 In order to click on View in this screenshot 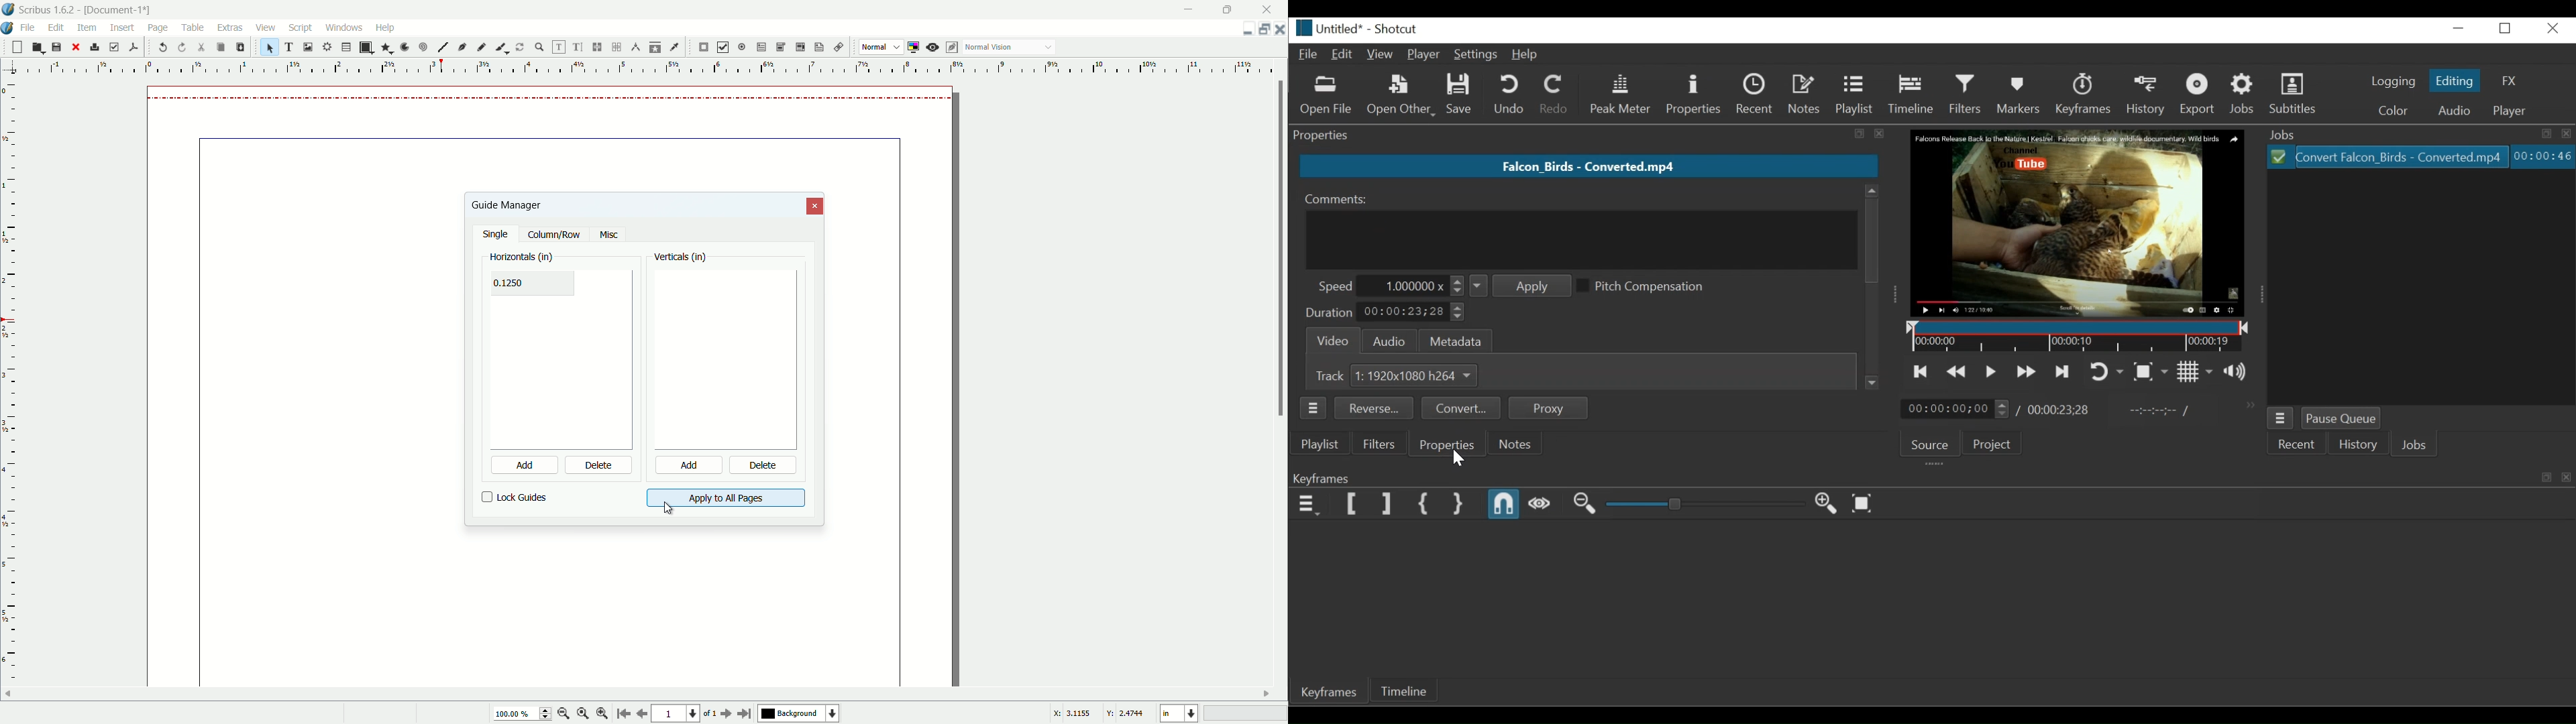, I will do `click(1379, 56)`.